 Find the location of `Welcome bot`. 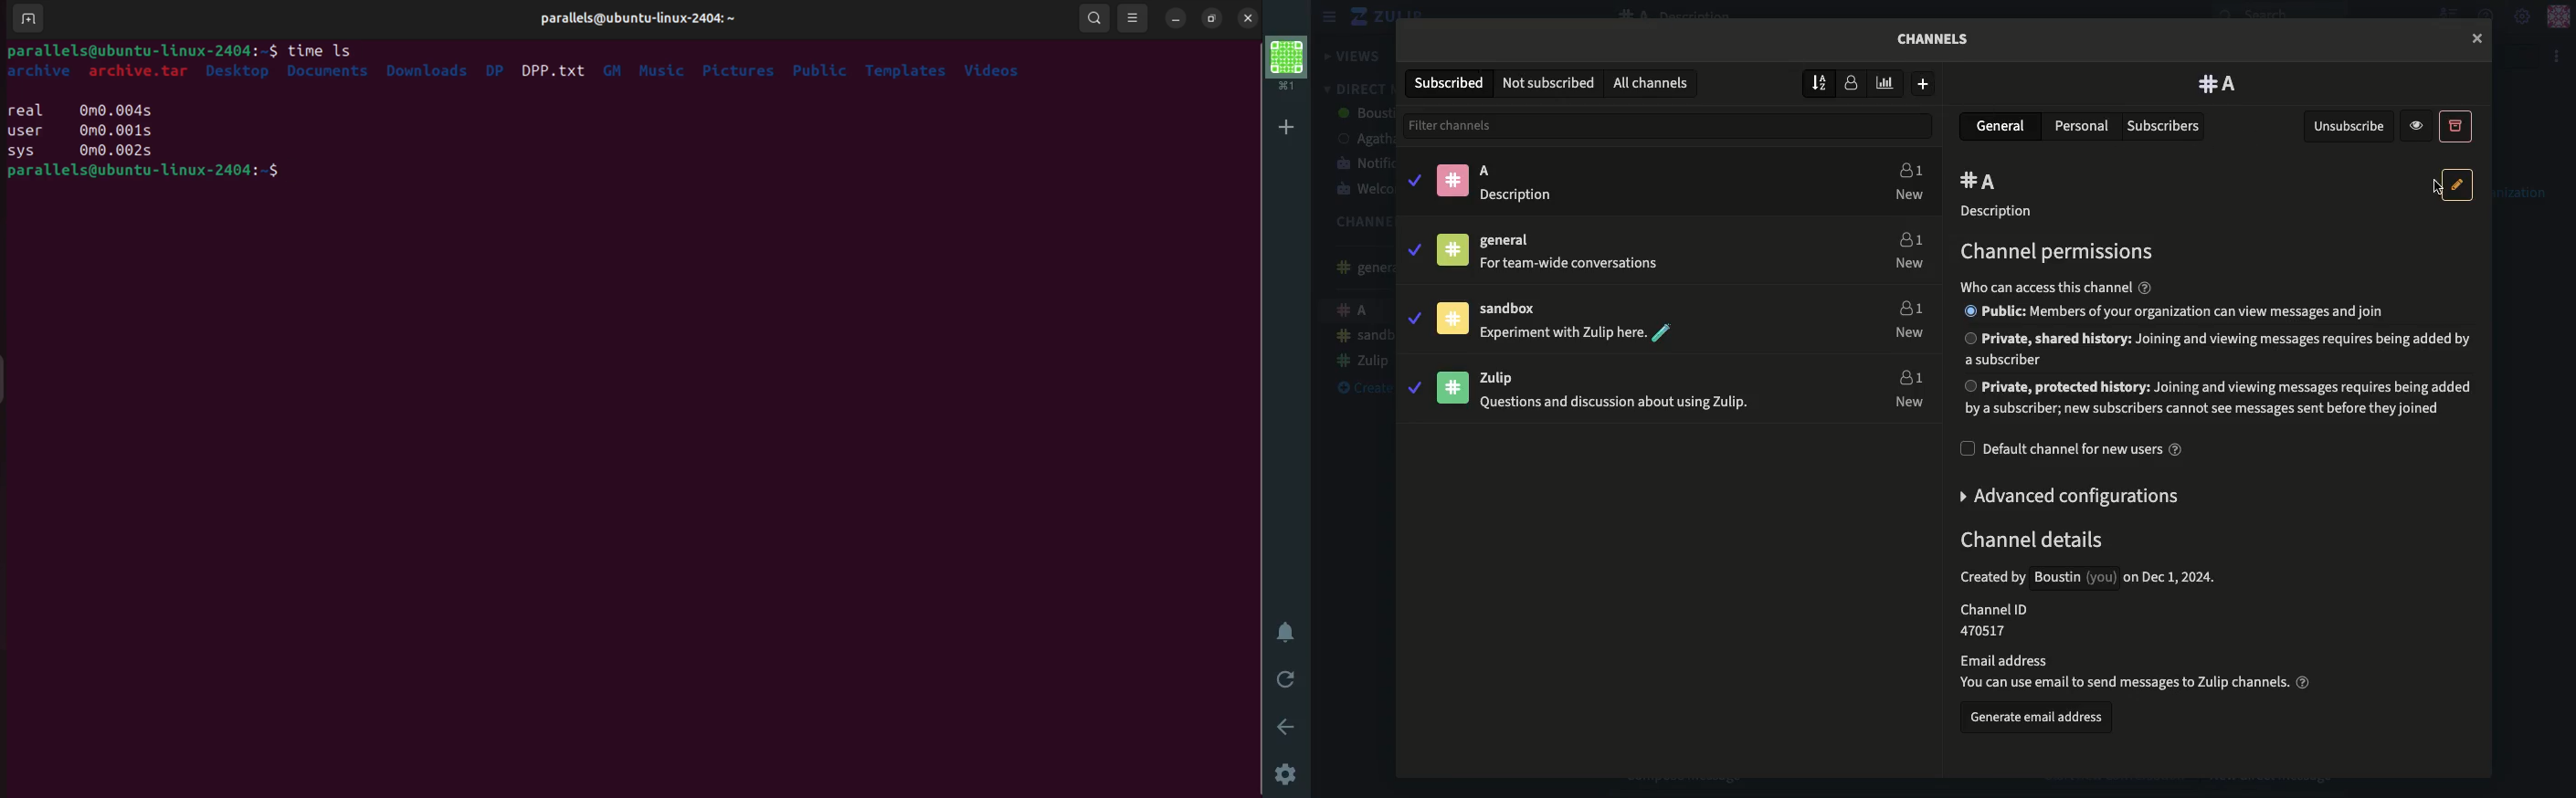

Welcome bot is located at coordinates (1364, 190).